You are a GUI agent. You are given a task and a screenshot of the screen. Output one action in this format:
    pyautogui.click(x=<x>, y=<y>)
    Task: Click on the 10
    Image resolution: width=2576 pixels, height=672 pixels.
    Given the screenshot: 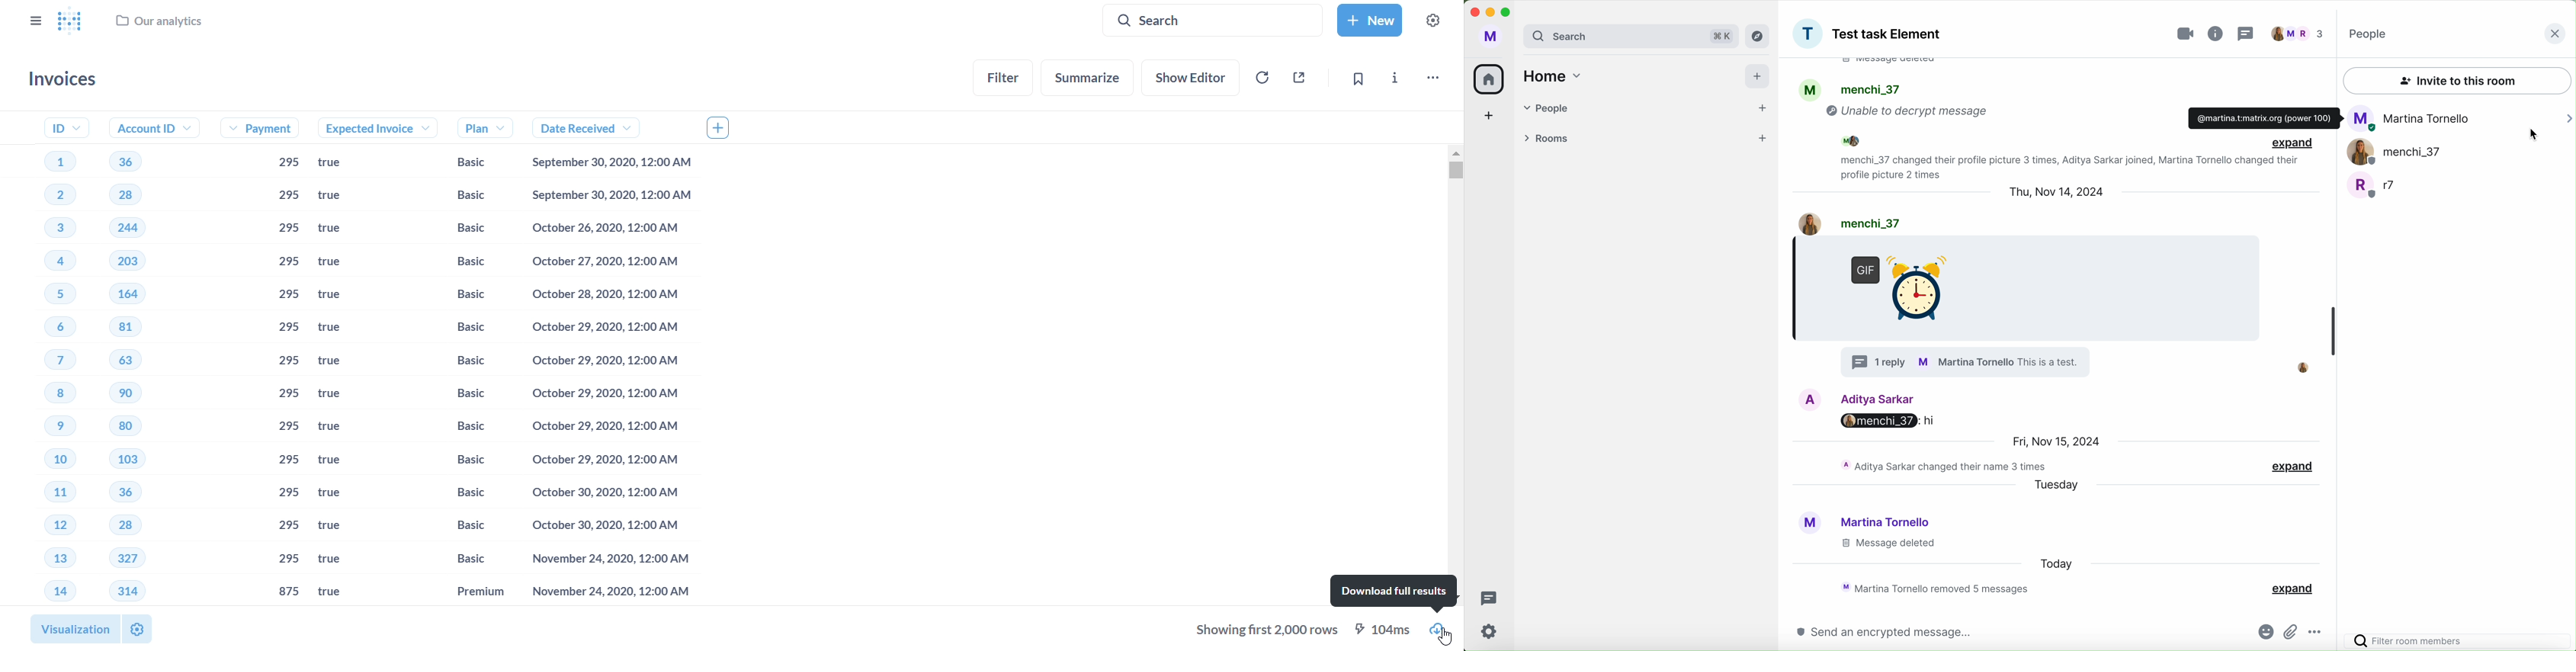 What is the action you would take?
    pyautogui.click(x=47, y=463)
    